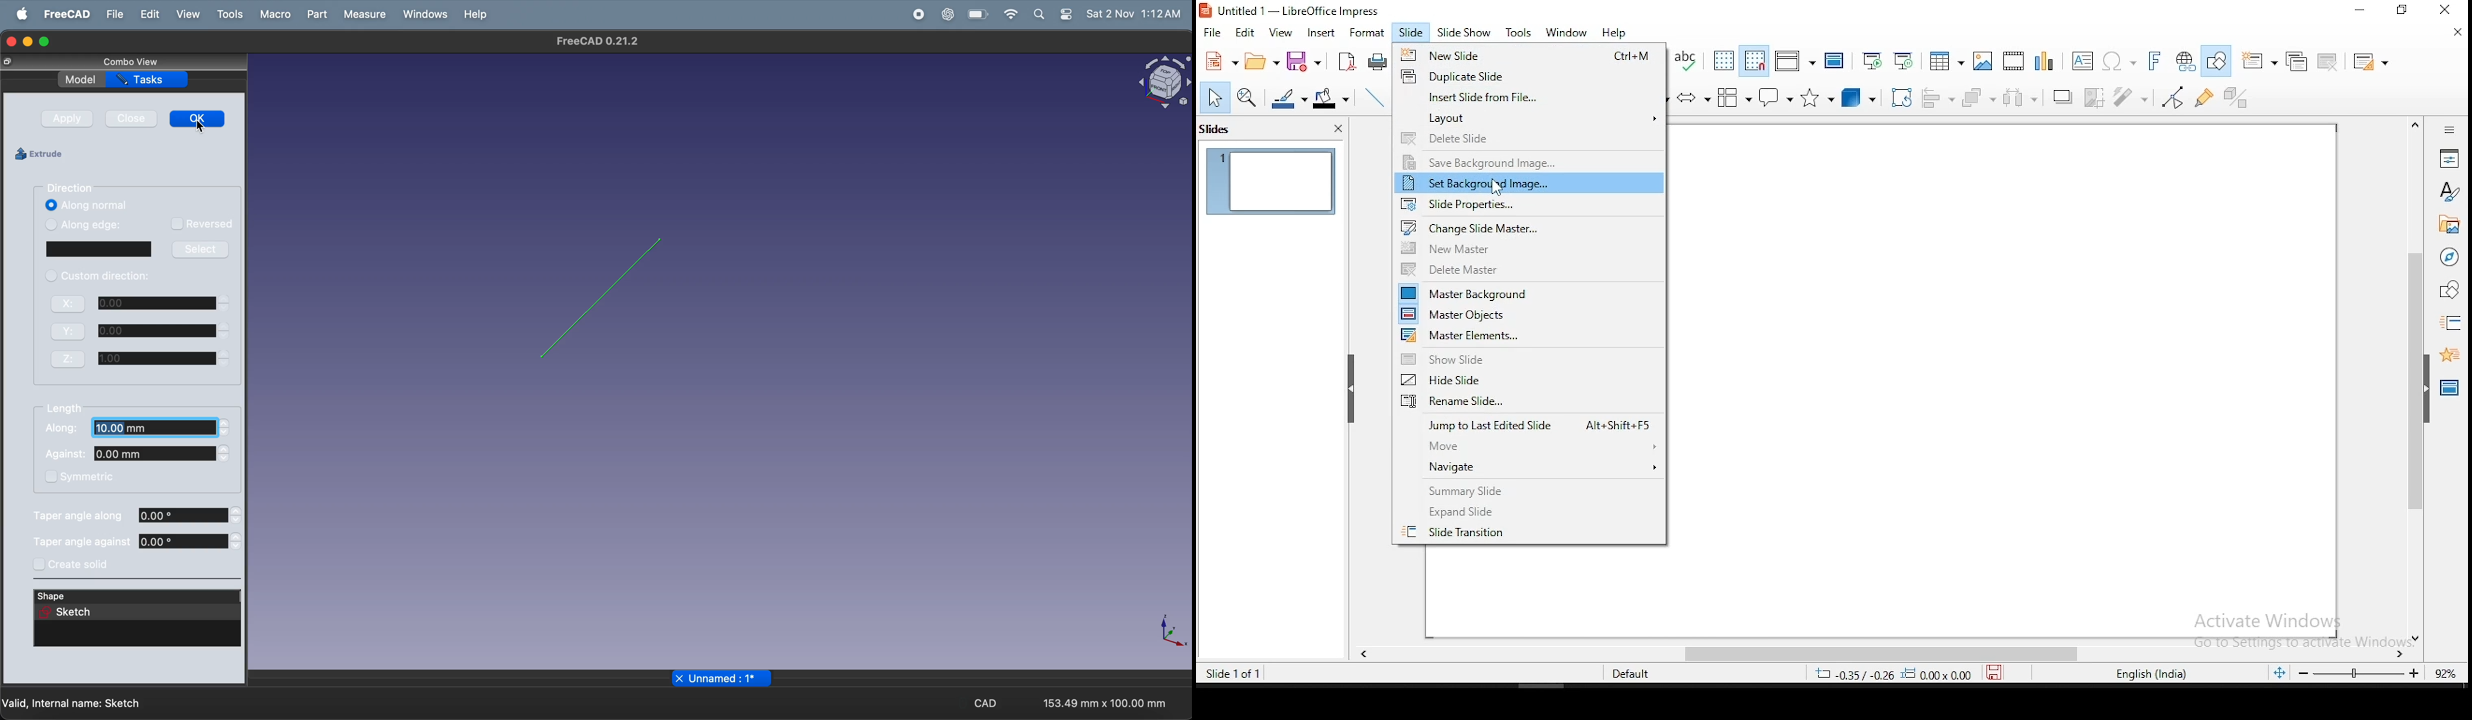 This screenshot has height=728, width=2492. What do you see at coordinates (2357, 675) in the screenshot?
I see `zoom` at bounding box center [2357, 675].